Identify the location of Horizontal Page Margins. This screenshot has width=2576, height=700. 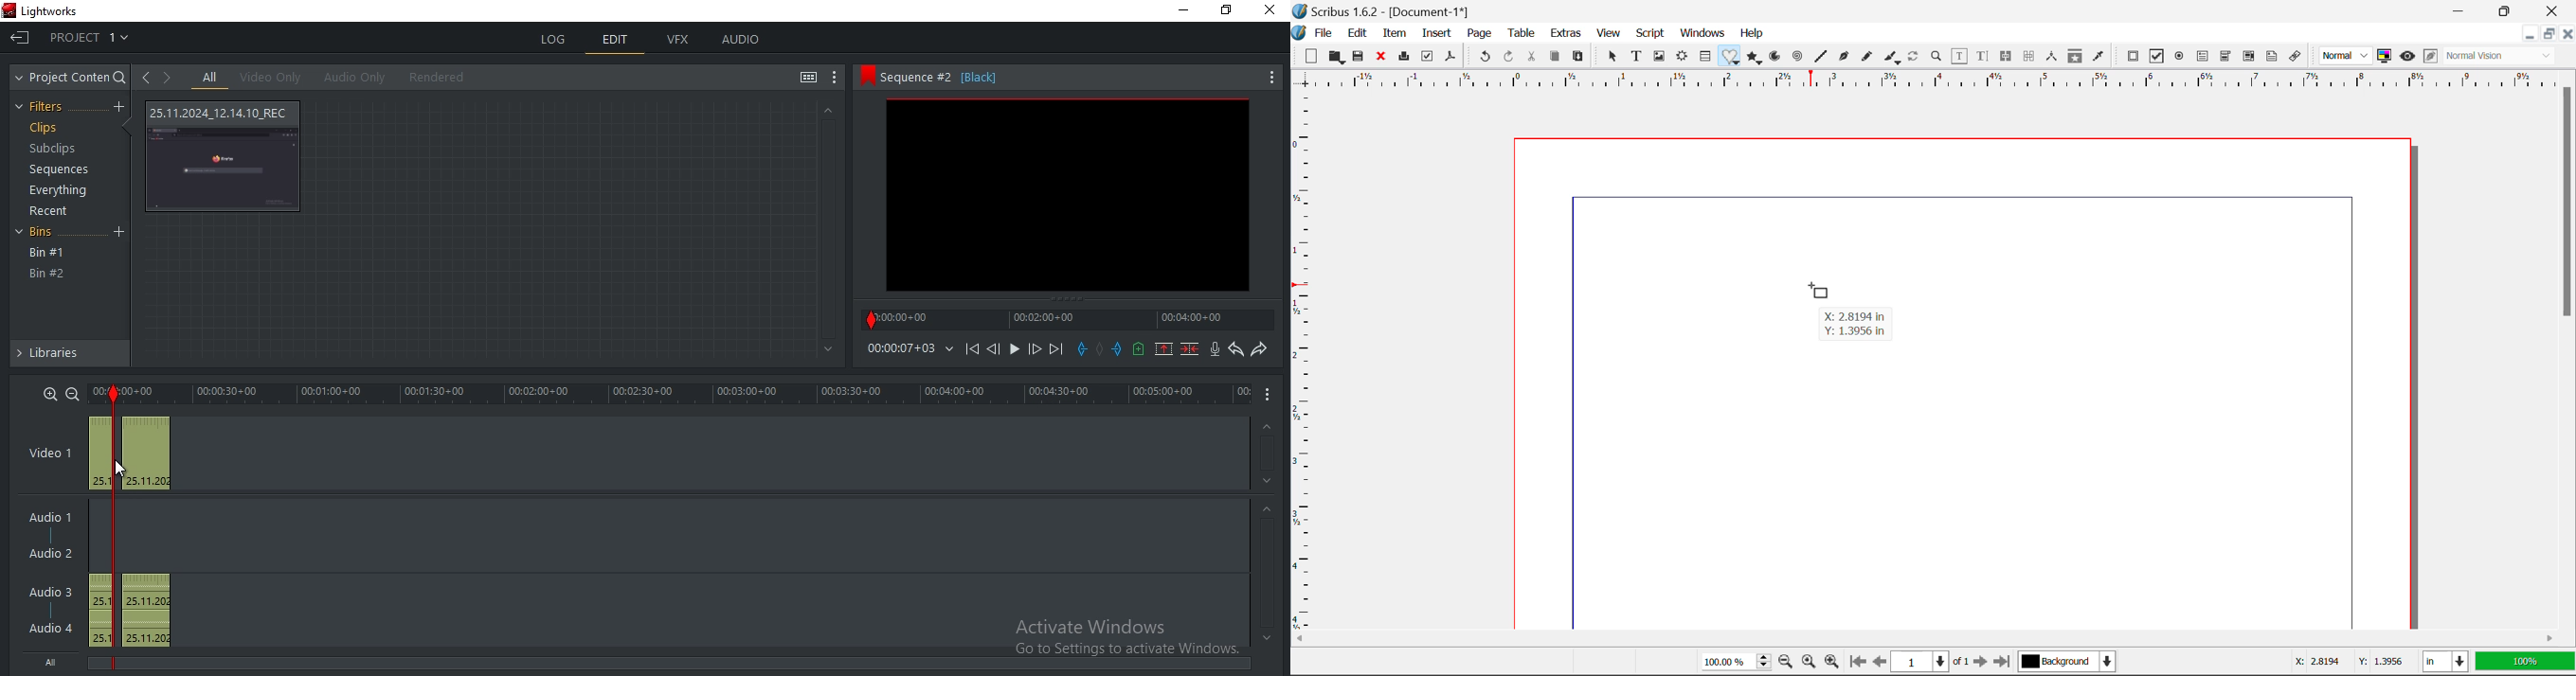
(1302, 363).